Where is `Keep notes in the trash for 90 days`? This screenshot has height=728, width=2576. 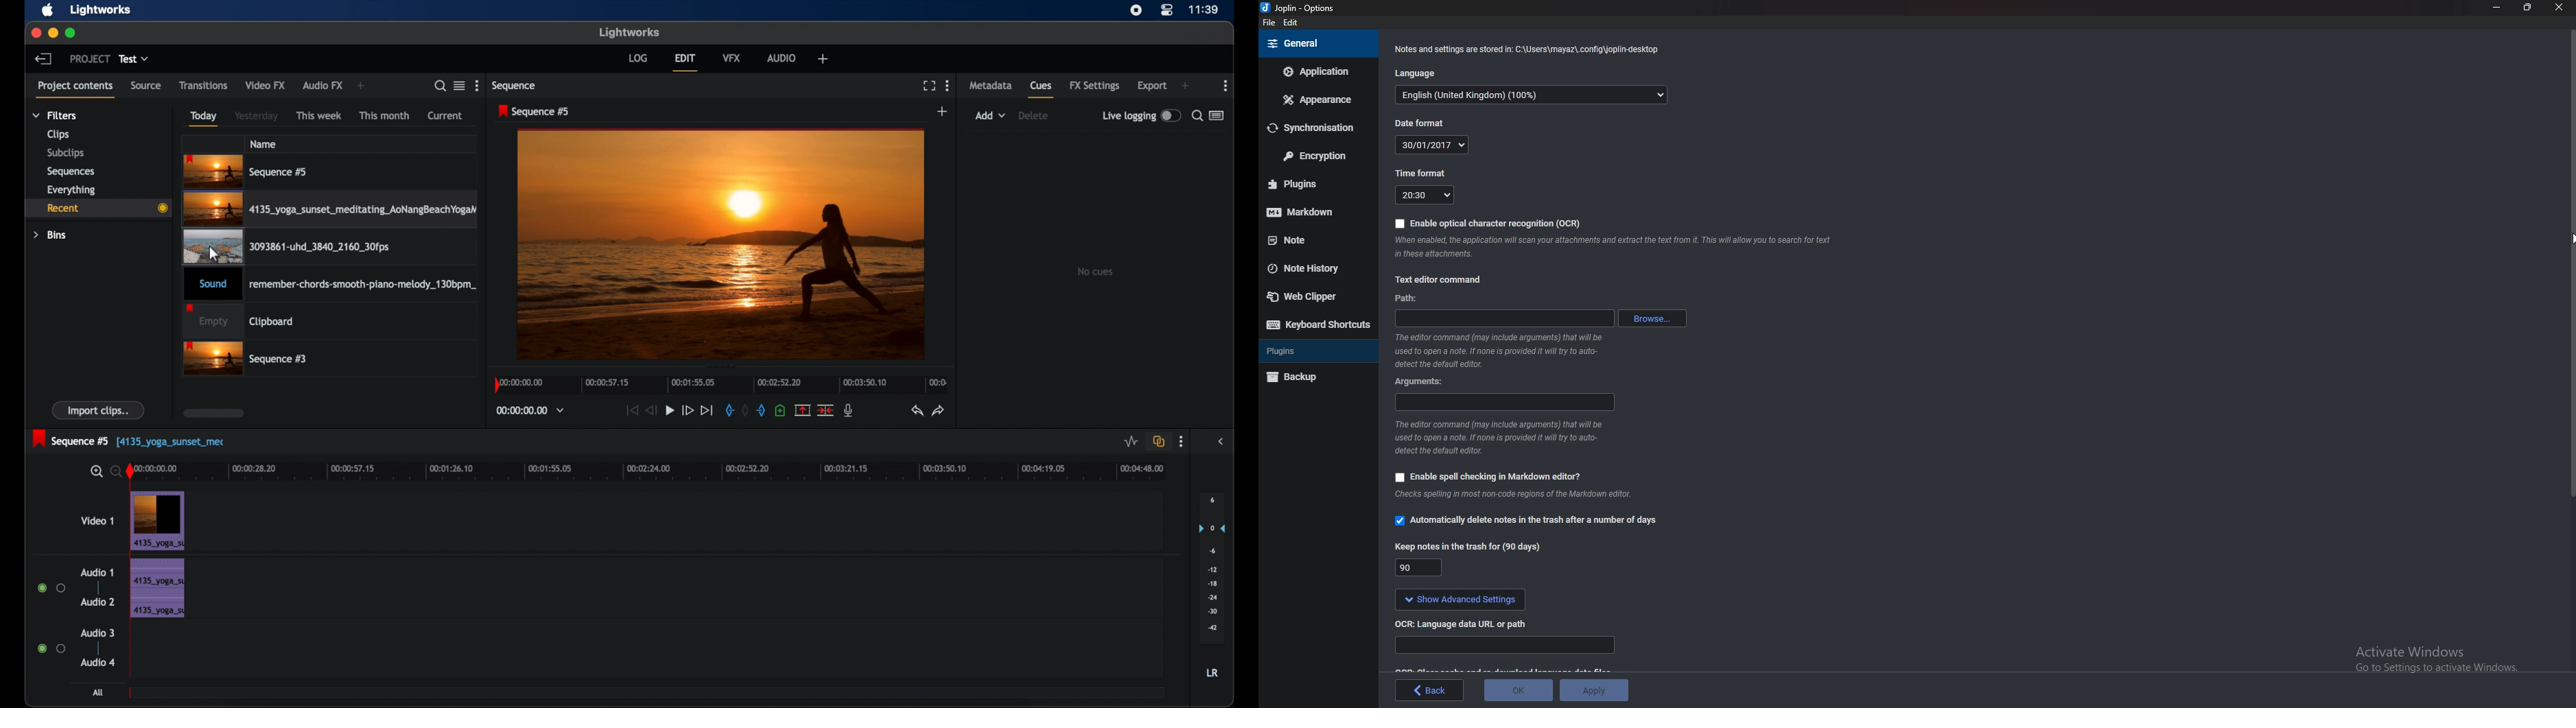
Keep notes in the trash for 90 days is located at coordinates (1469, 546).